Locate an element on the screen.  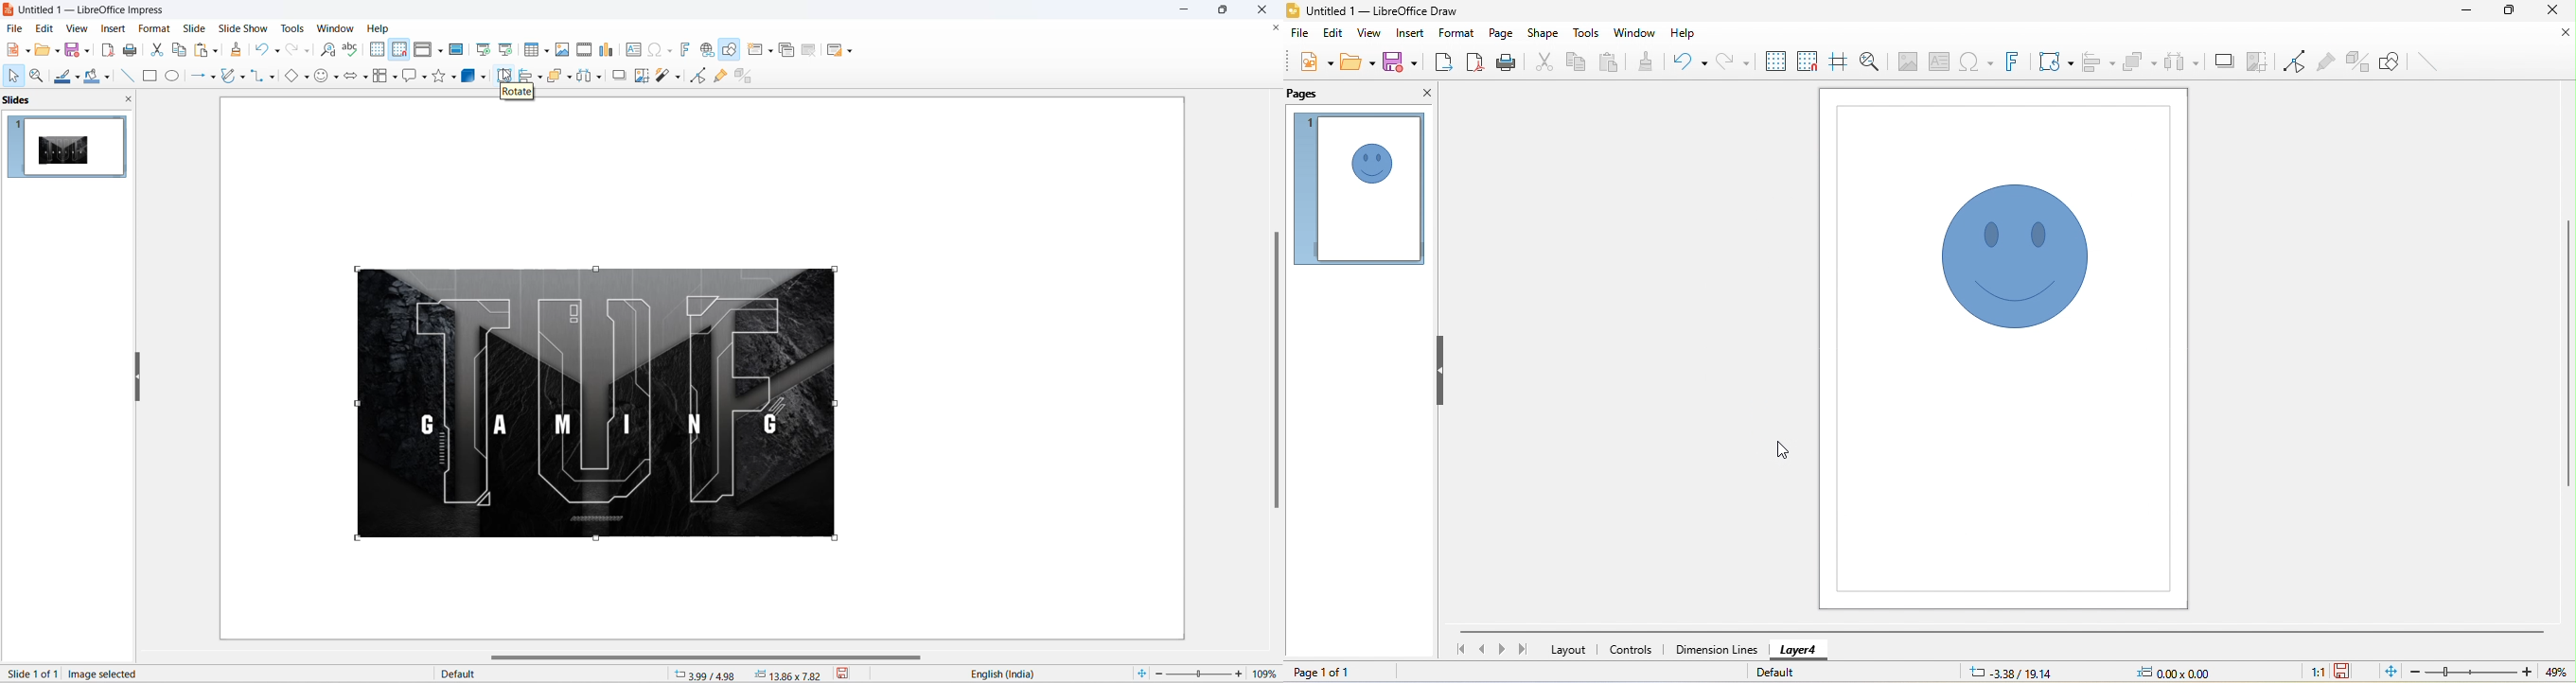
copy is located at coordinates (180, 49).